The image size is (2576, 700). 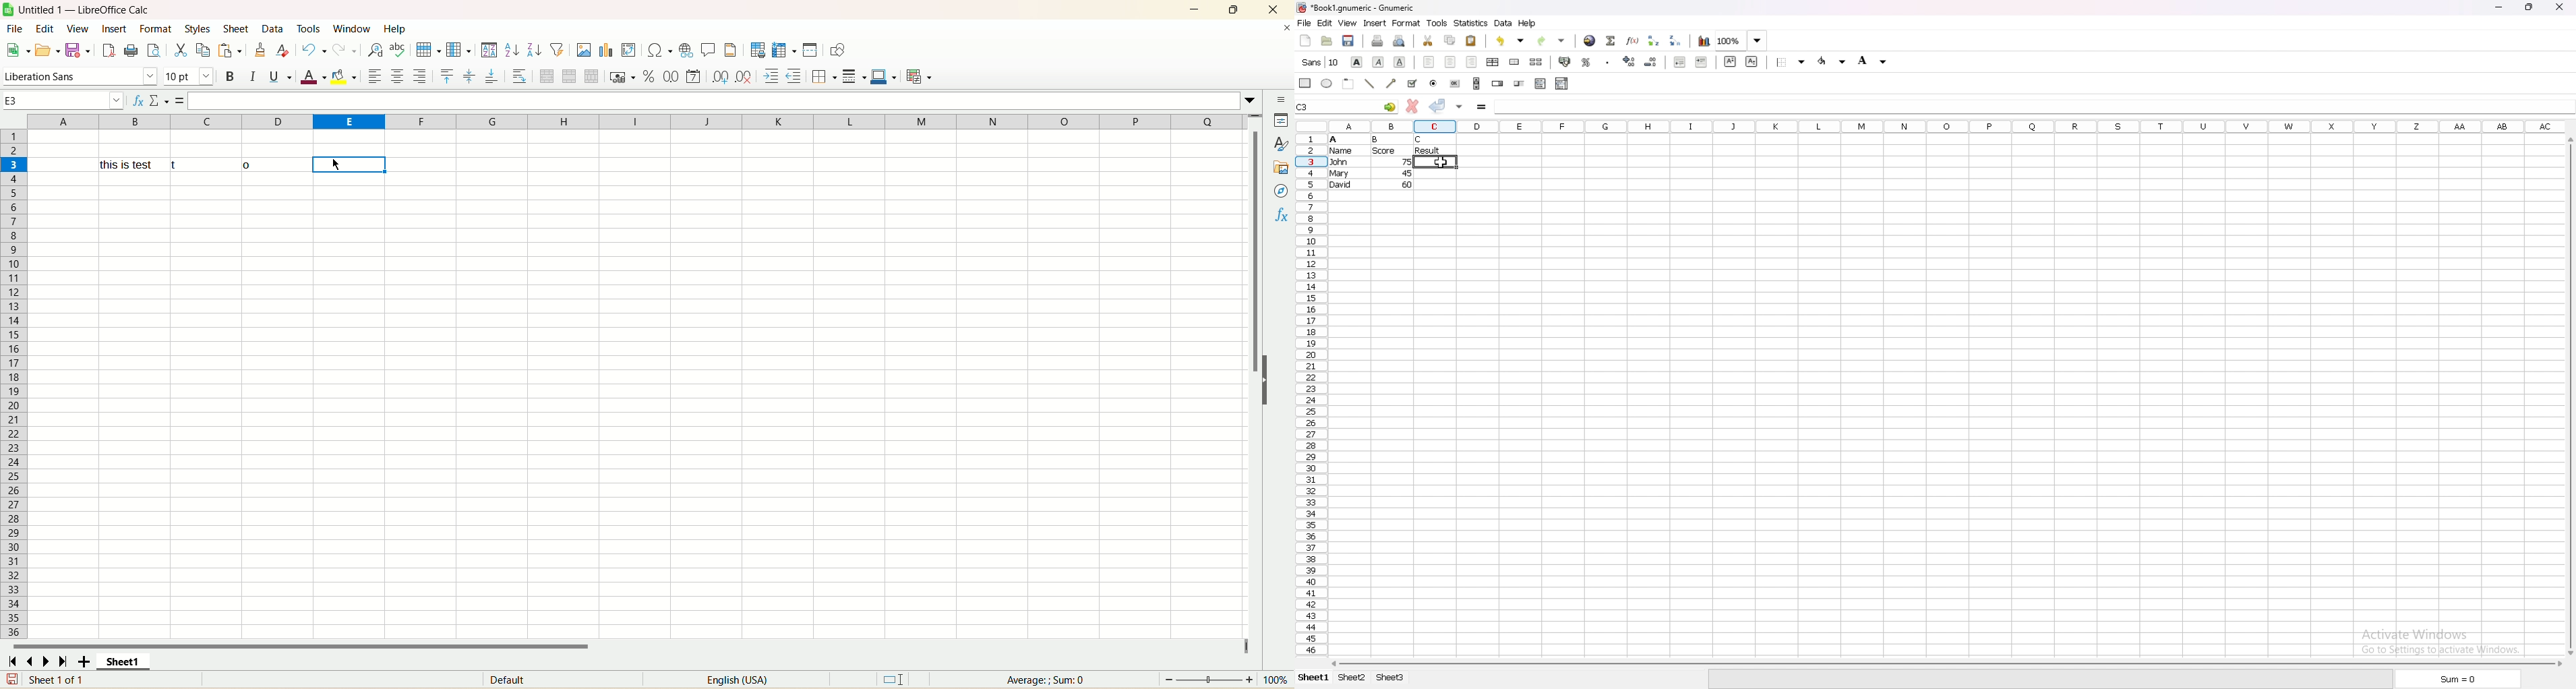 I want to click on cursor, so click(x=1441, y=163).